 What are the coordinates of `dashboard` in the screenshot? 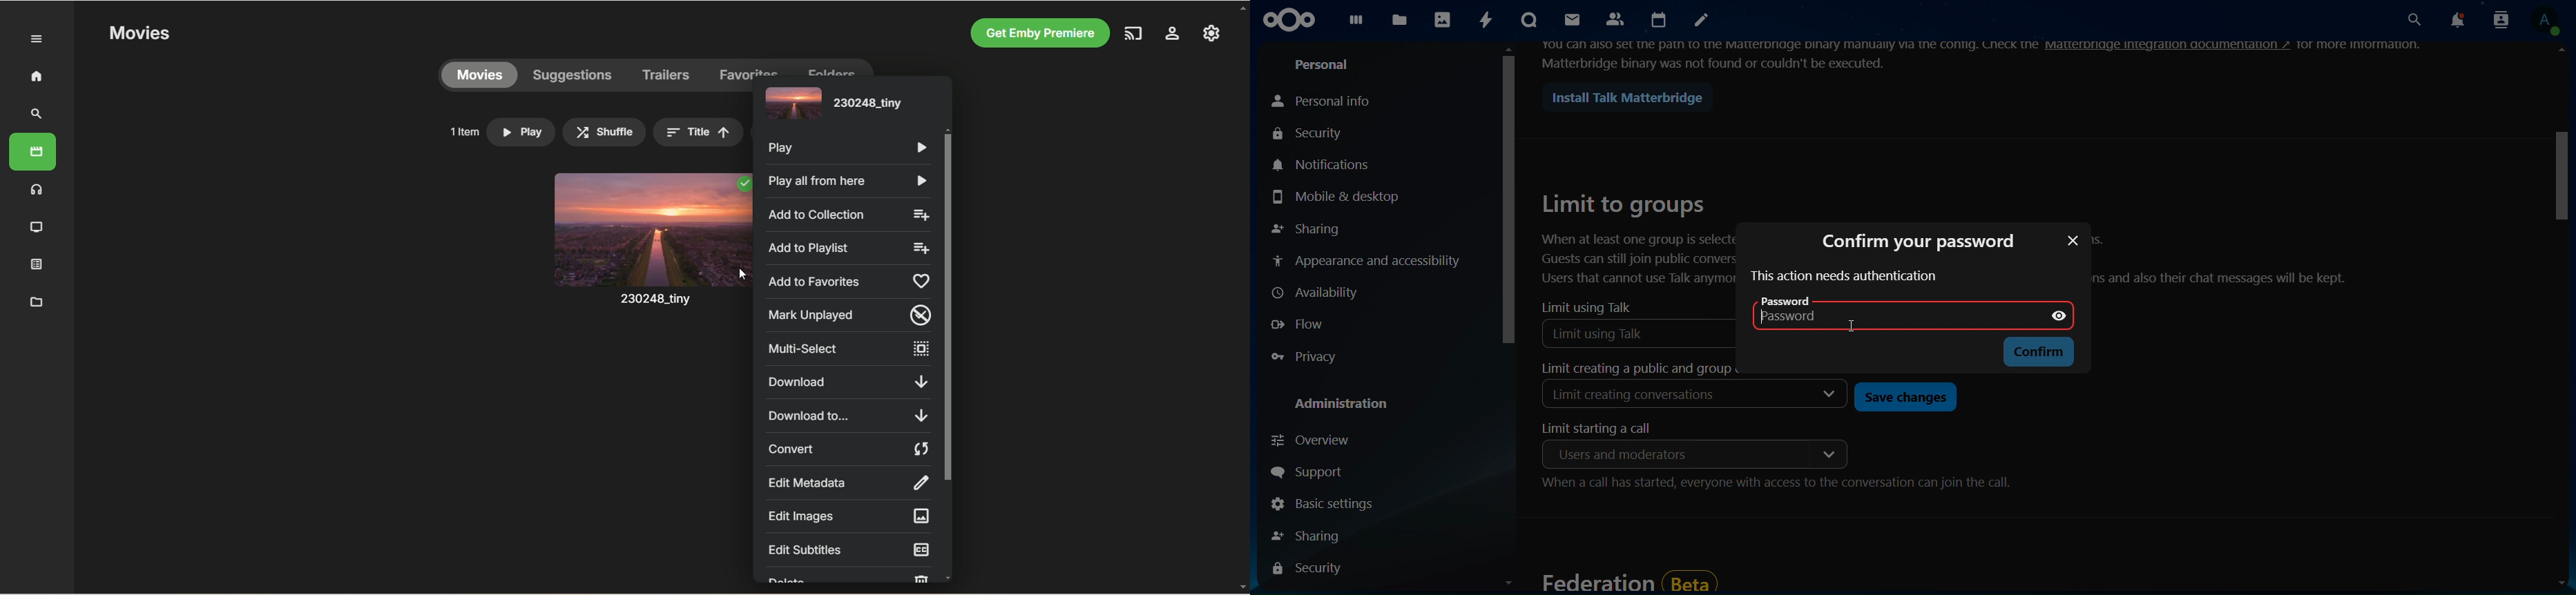 It's located at (1358, 23).